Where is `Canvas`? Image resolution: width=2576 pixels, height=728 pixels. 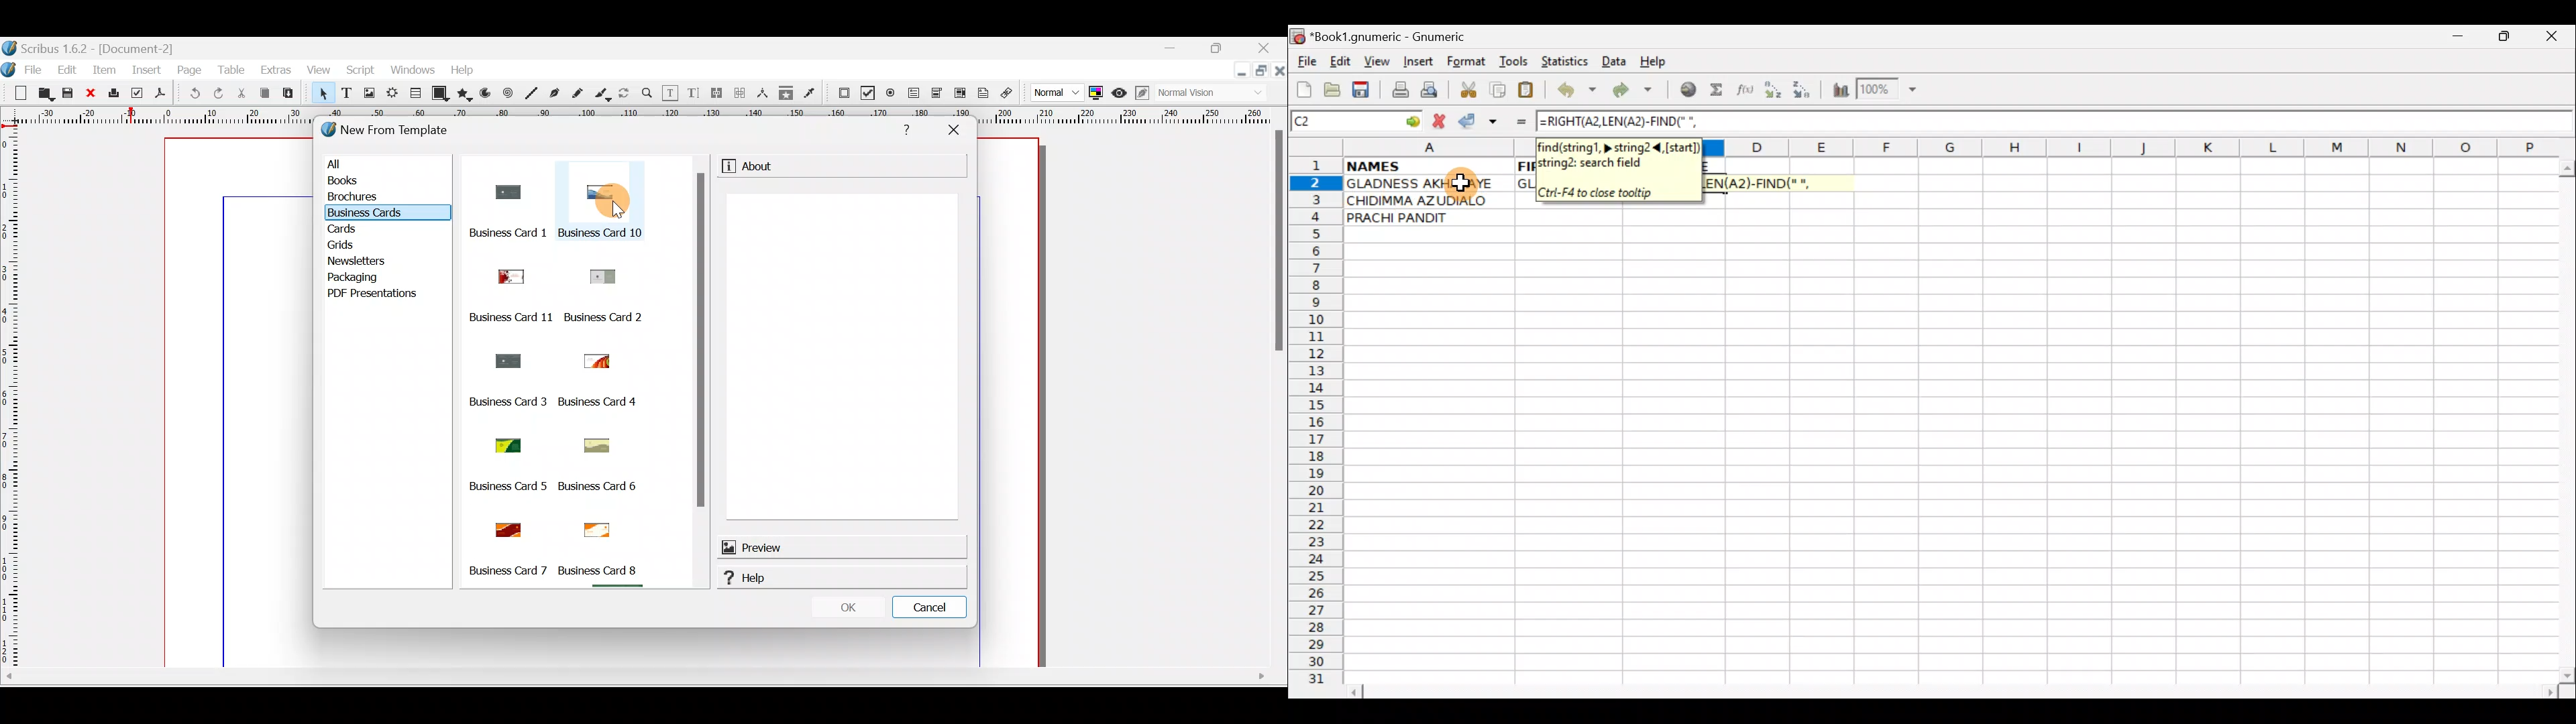 Canvas is located at coordinates (242, 402).